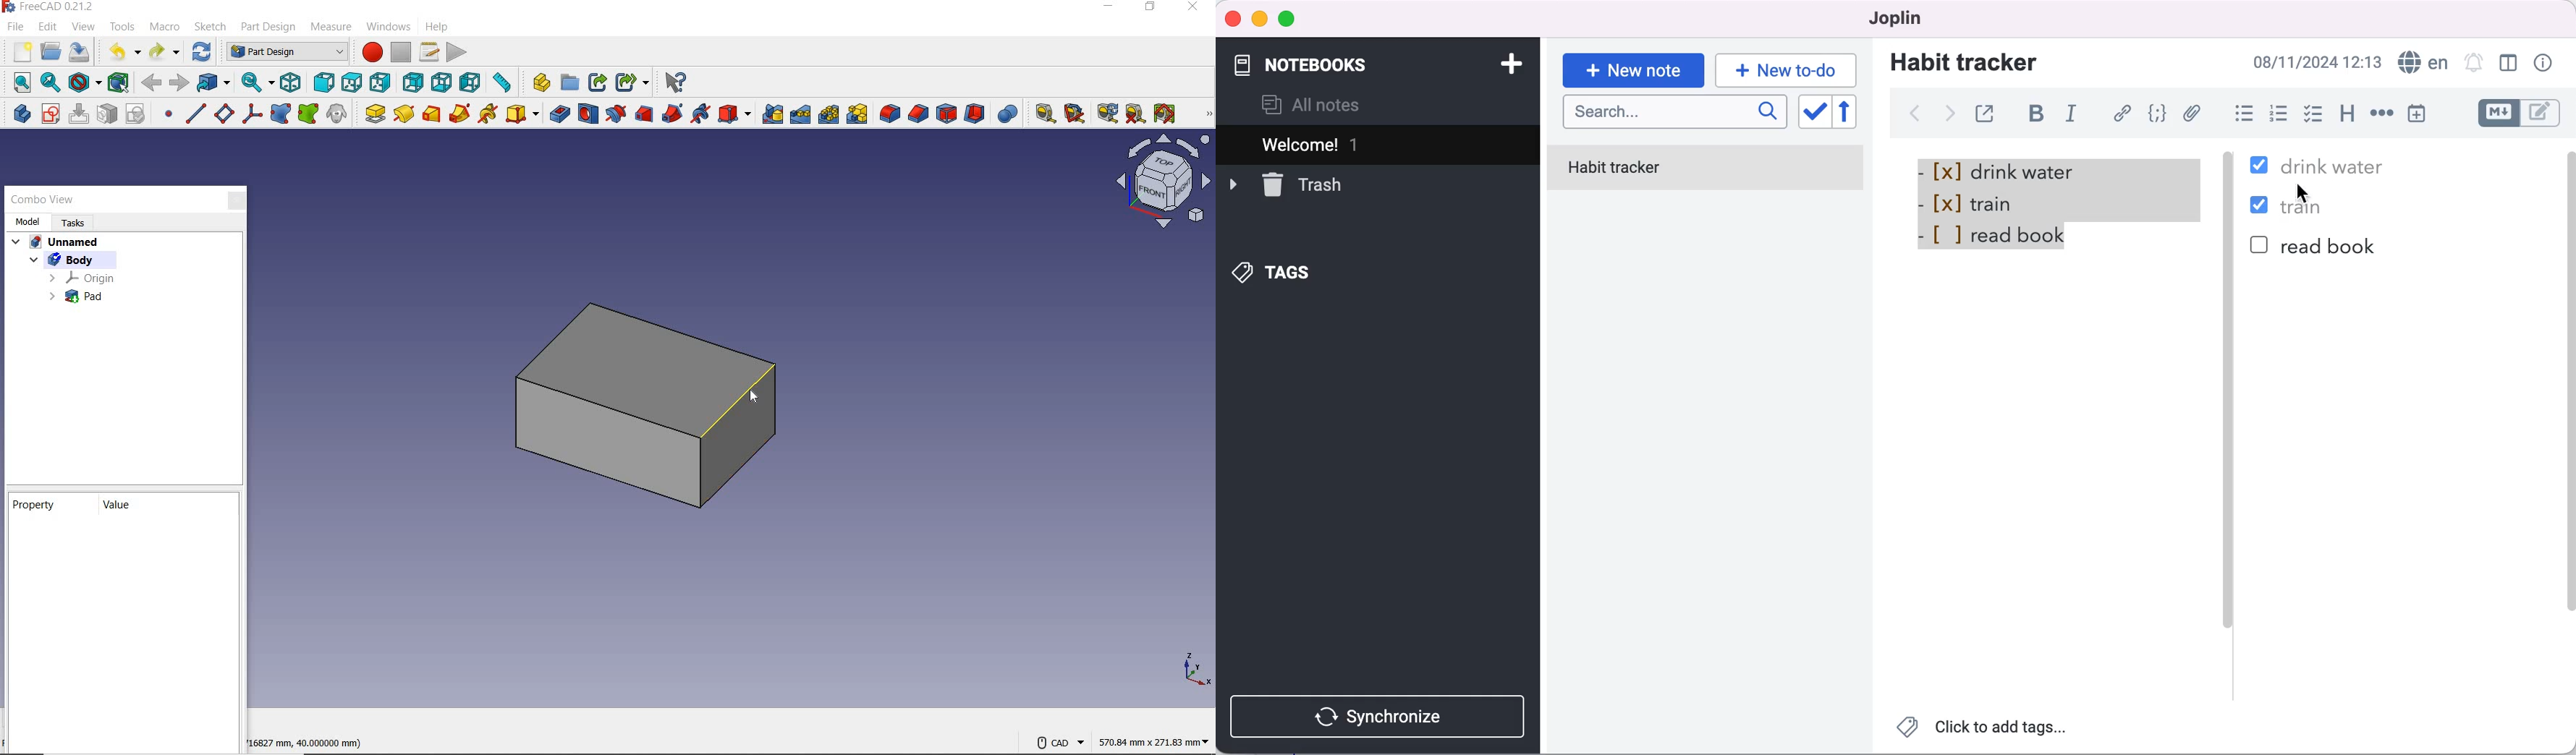  I want to click on fit all, so click(17, 82).